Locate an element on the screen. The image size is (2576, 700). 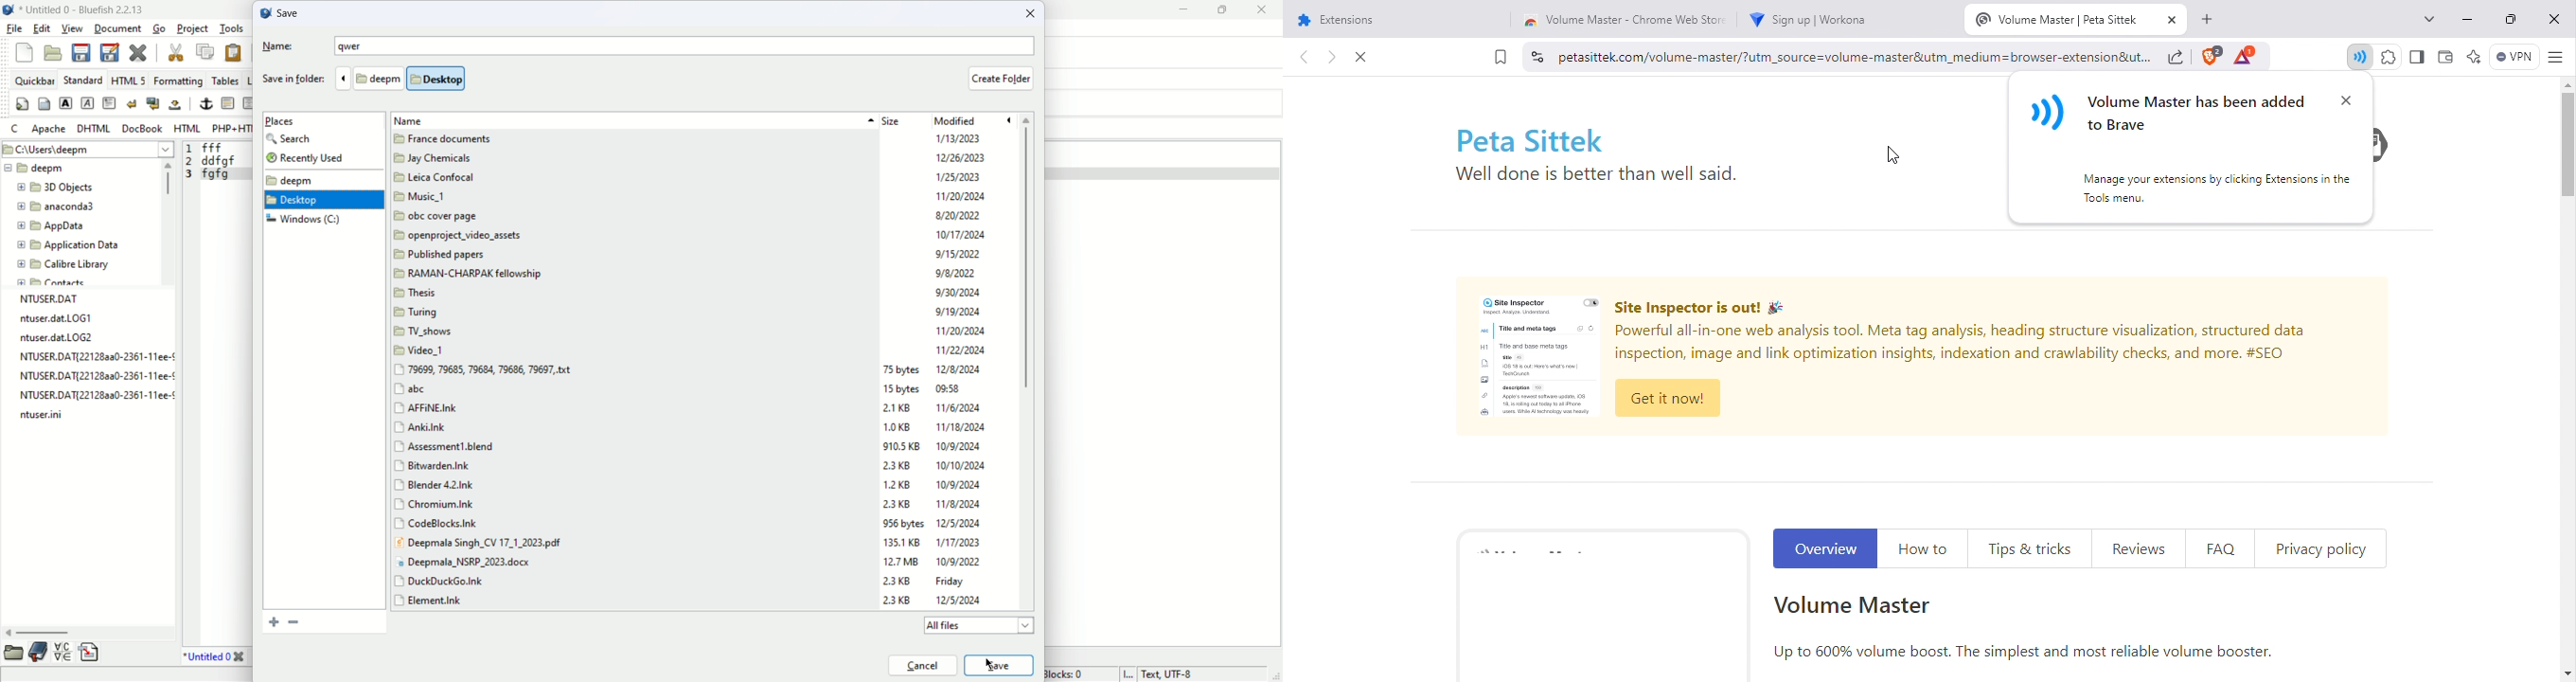
cursor is located at coordinates (989, 664).